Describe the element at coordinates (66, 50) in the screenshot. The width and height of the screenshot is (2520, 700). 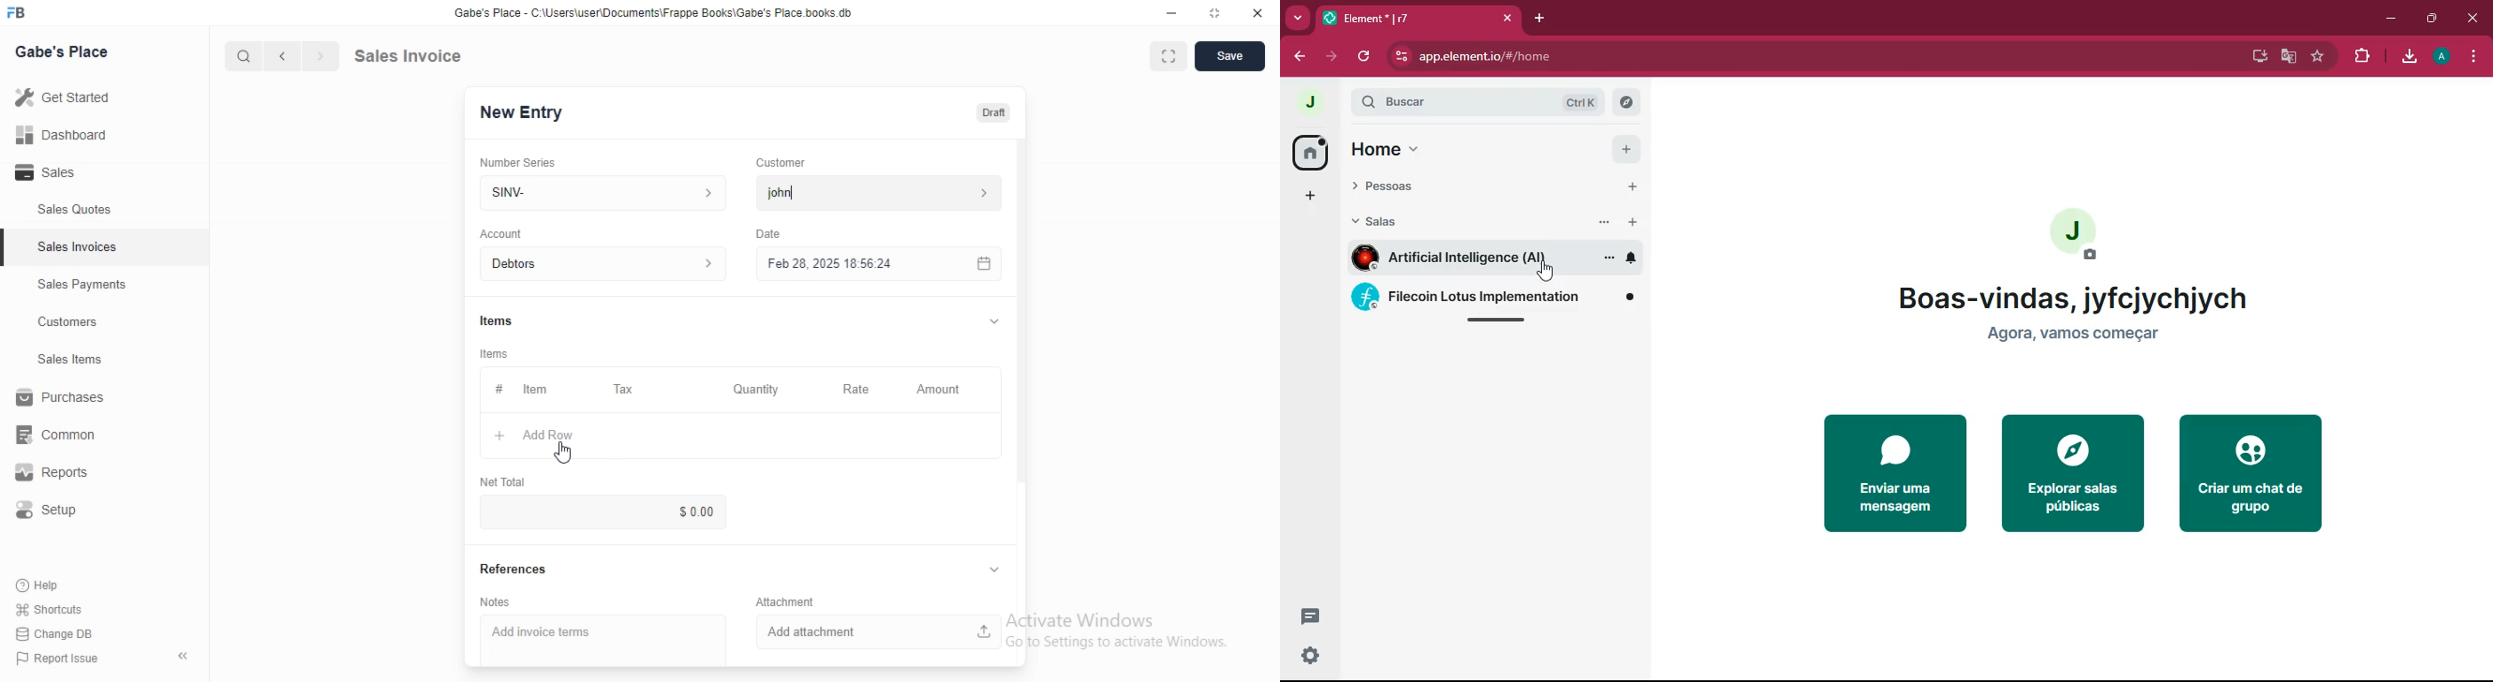
I see `Gabe's Place` at that location.